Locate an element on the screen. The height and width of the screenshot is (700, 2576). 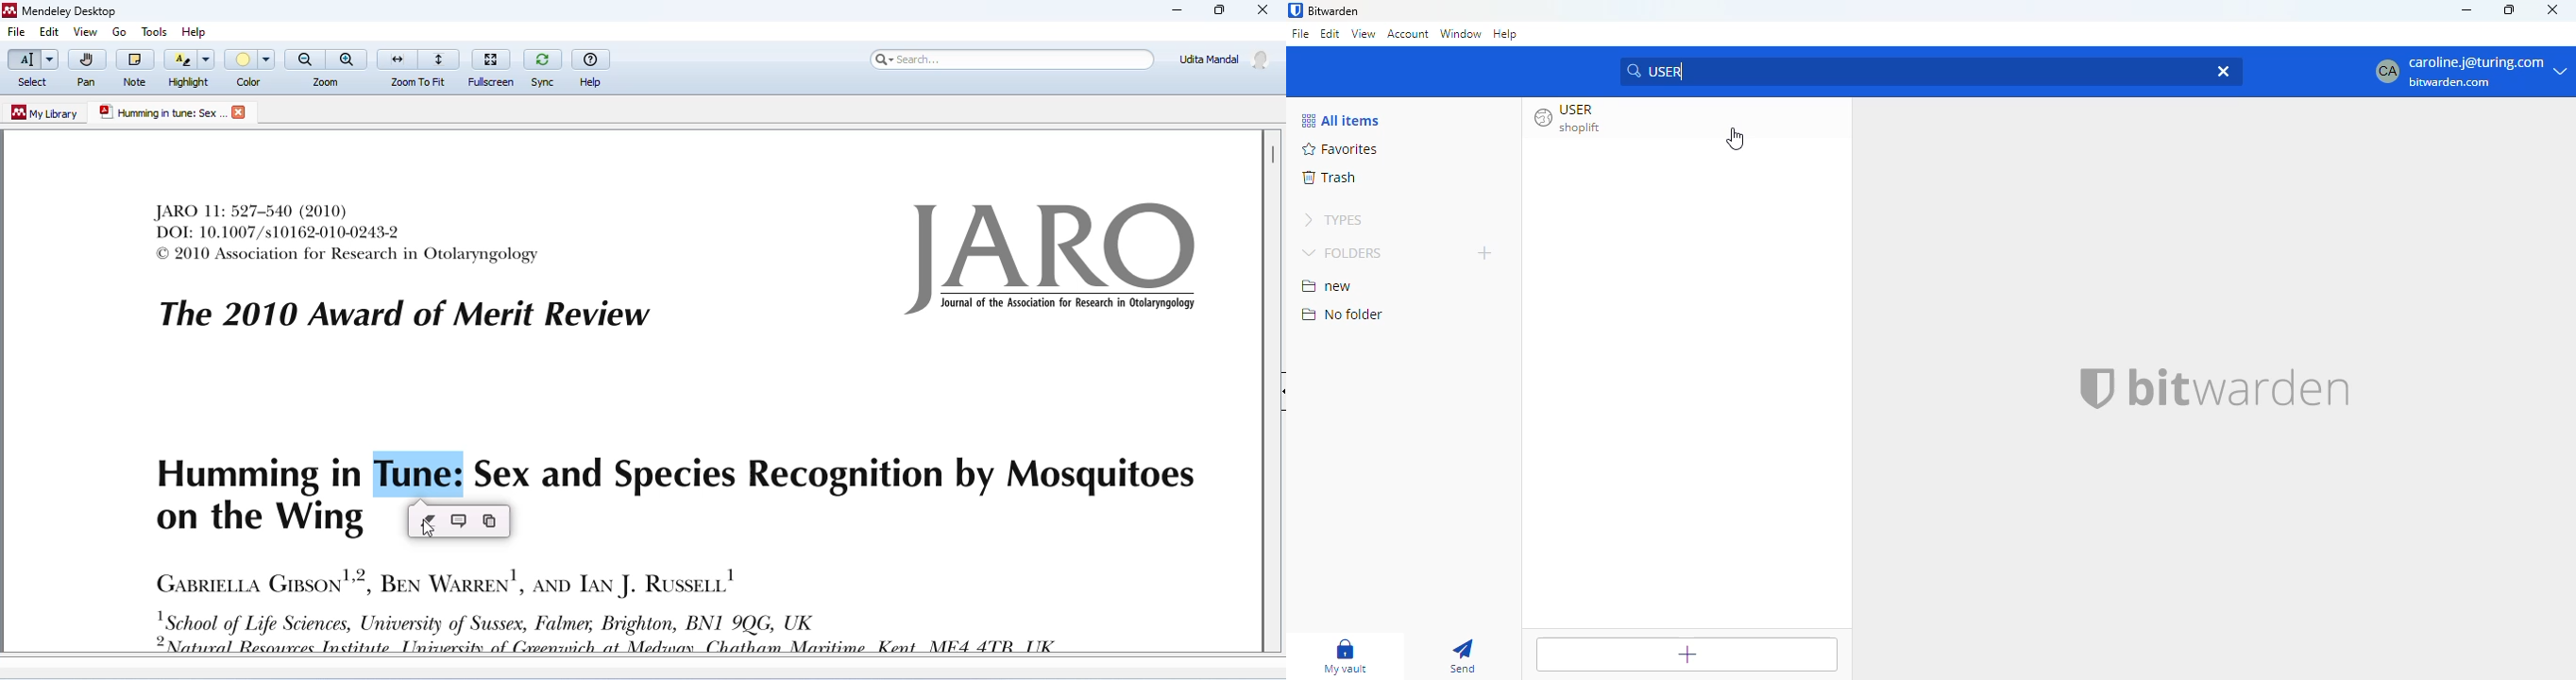
edit is located at coordinates (1331, 32).